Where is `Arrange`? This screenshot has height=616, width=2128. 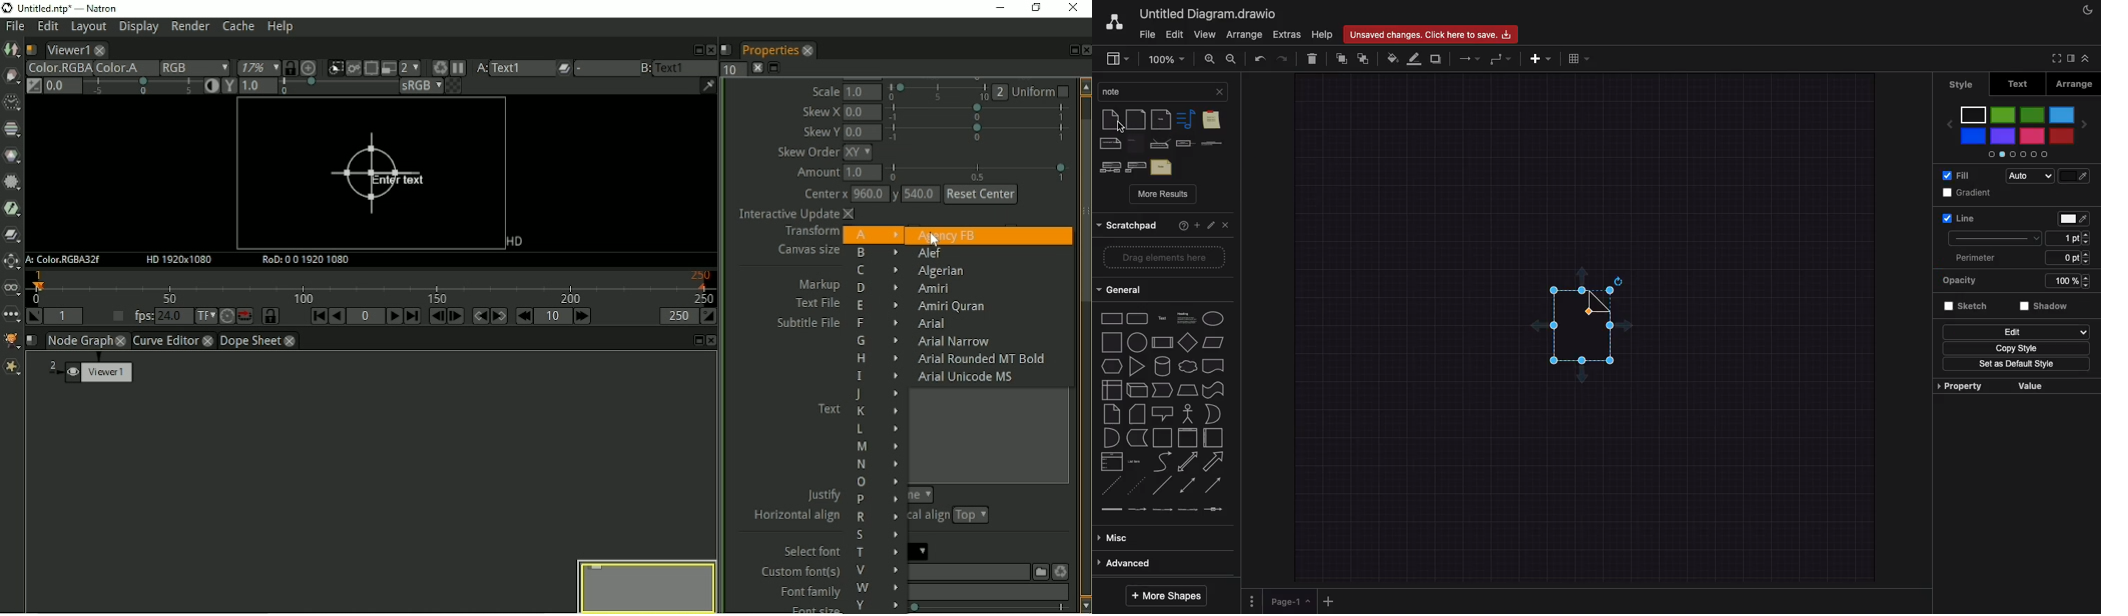 Arrange is located at coordinates (1244, 34).